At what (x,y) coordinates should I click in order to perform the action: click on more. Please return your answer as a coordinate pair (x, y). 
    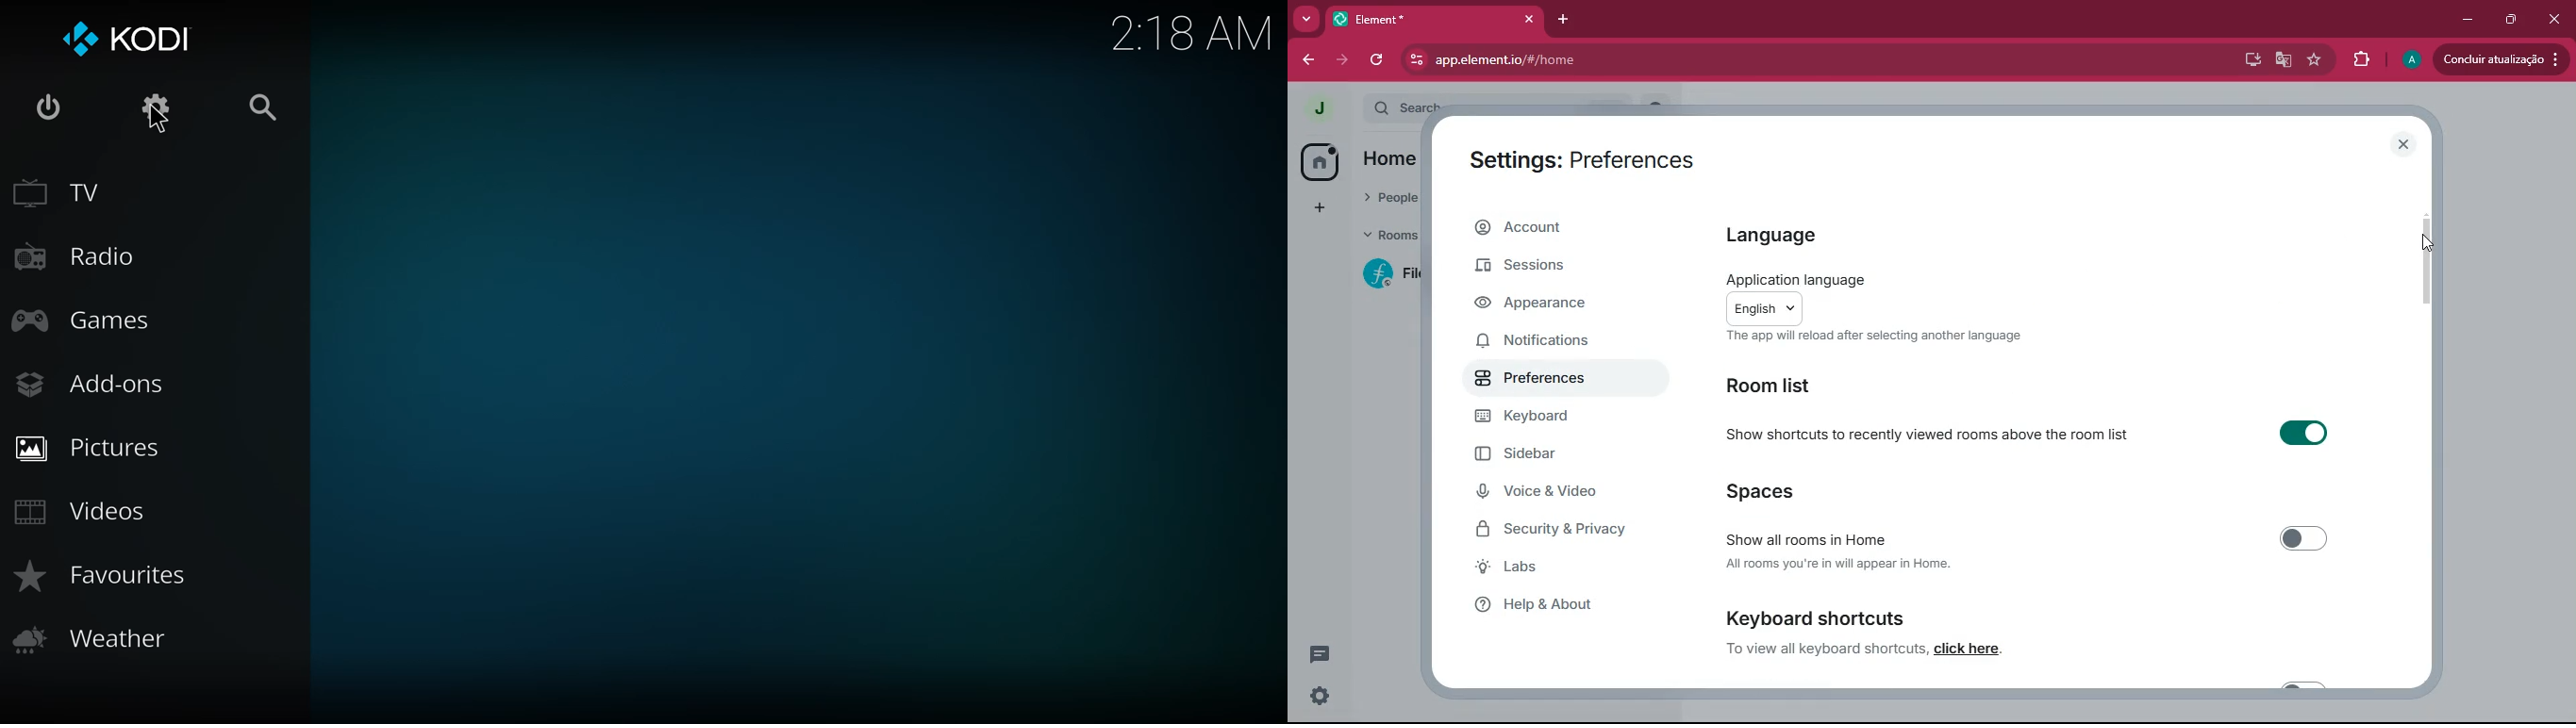
    Looking at the image, I should click on (1305, 19).